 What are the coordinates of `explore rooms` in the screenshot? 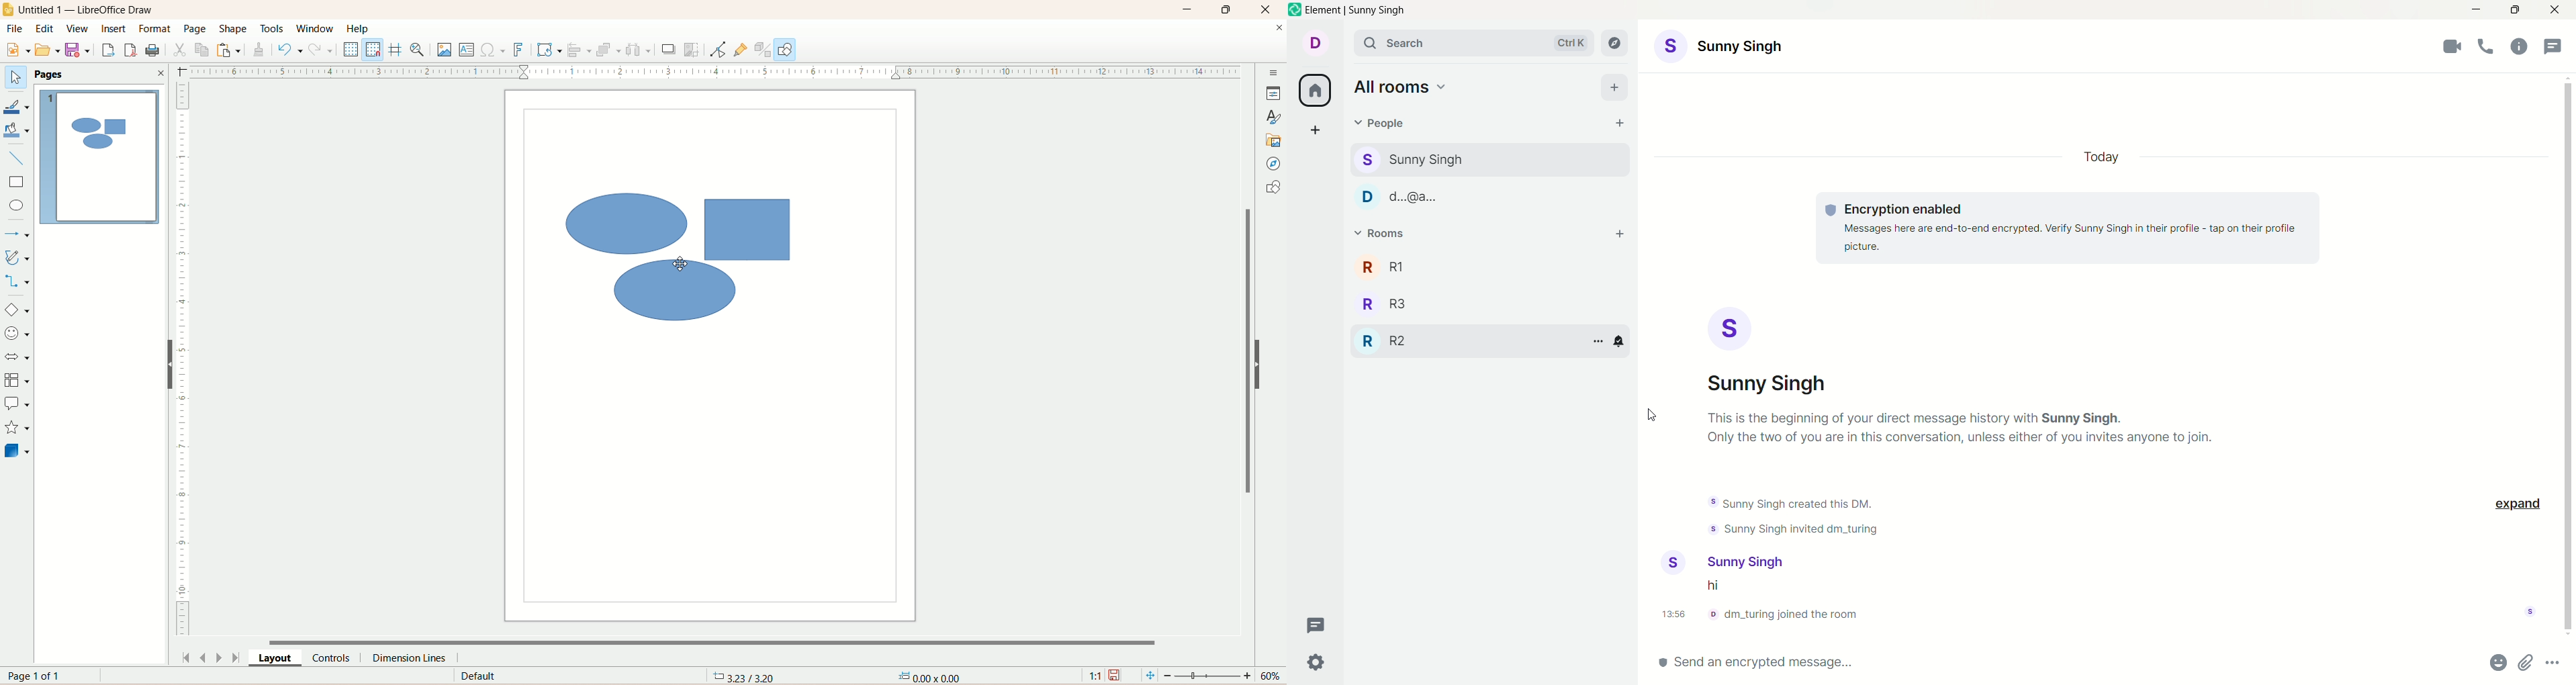 It's located at (1618, 42).